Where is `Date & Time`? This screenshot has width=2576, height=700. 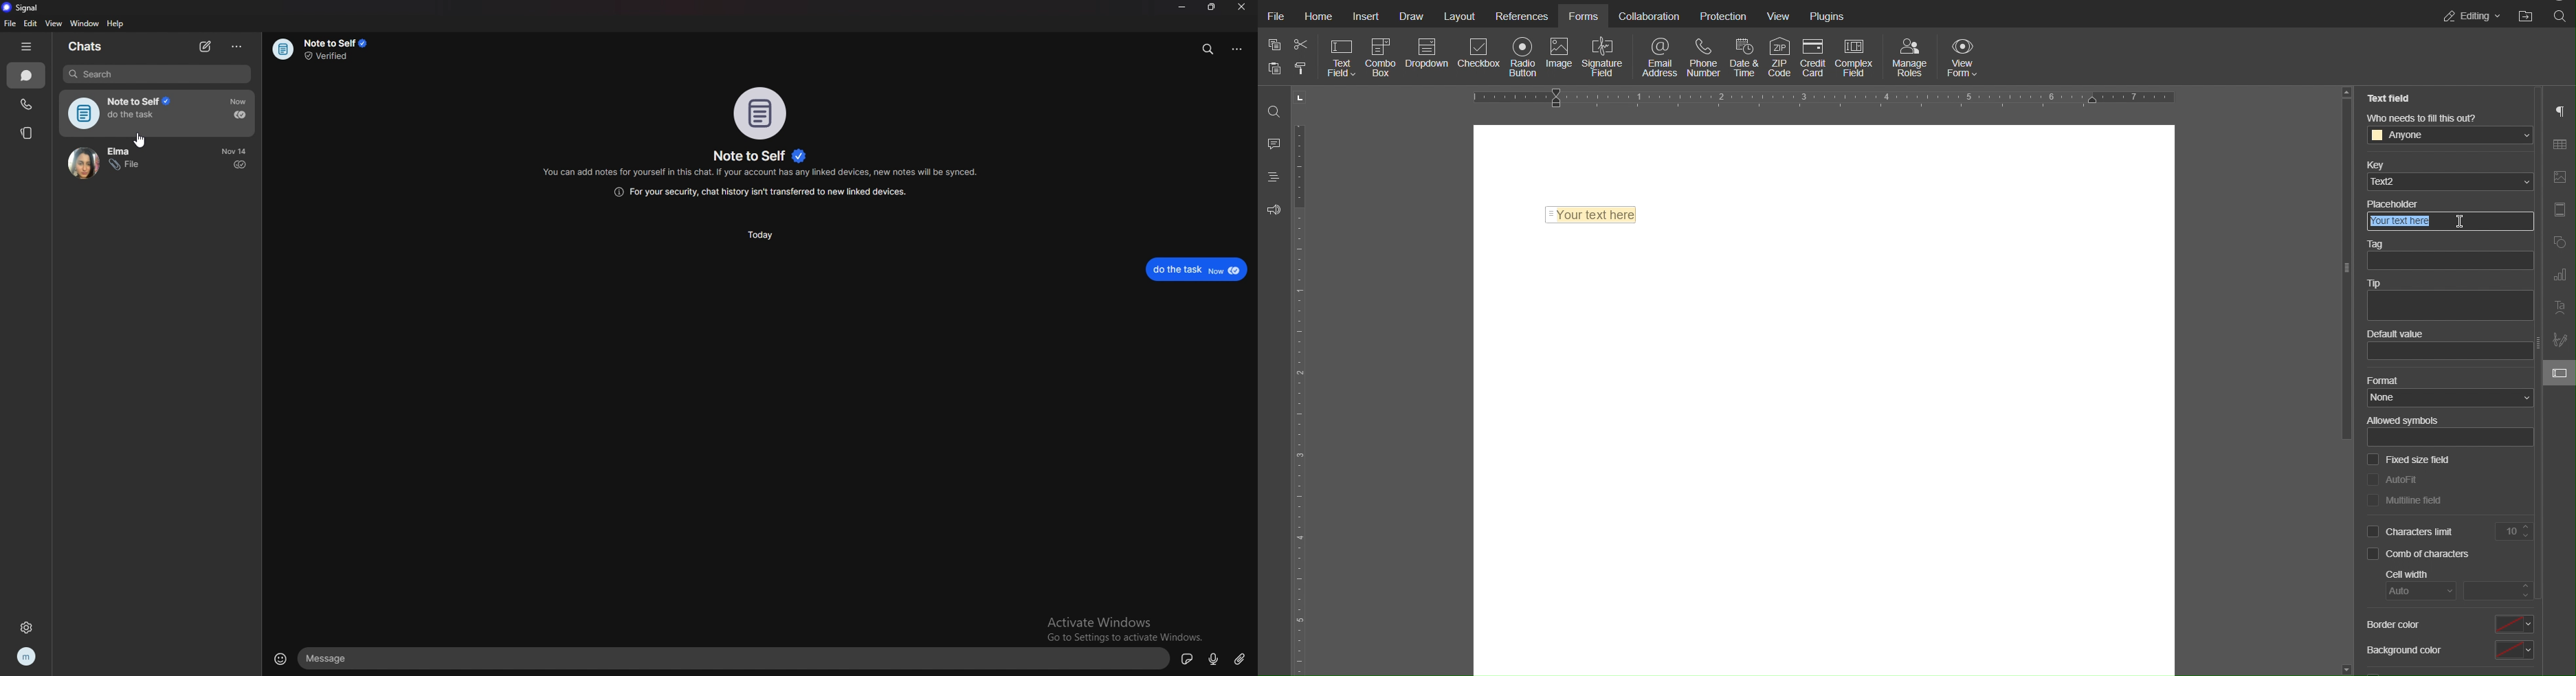
Date & Time is located at coordinates (1742, 57).